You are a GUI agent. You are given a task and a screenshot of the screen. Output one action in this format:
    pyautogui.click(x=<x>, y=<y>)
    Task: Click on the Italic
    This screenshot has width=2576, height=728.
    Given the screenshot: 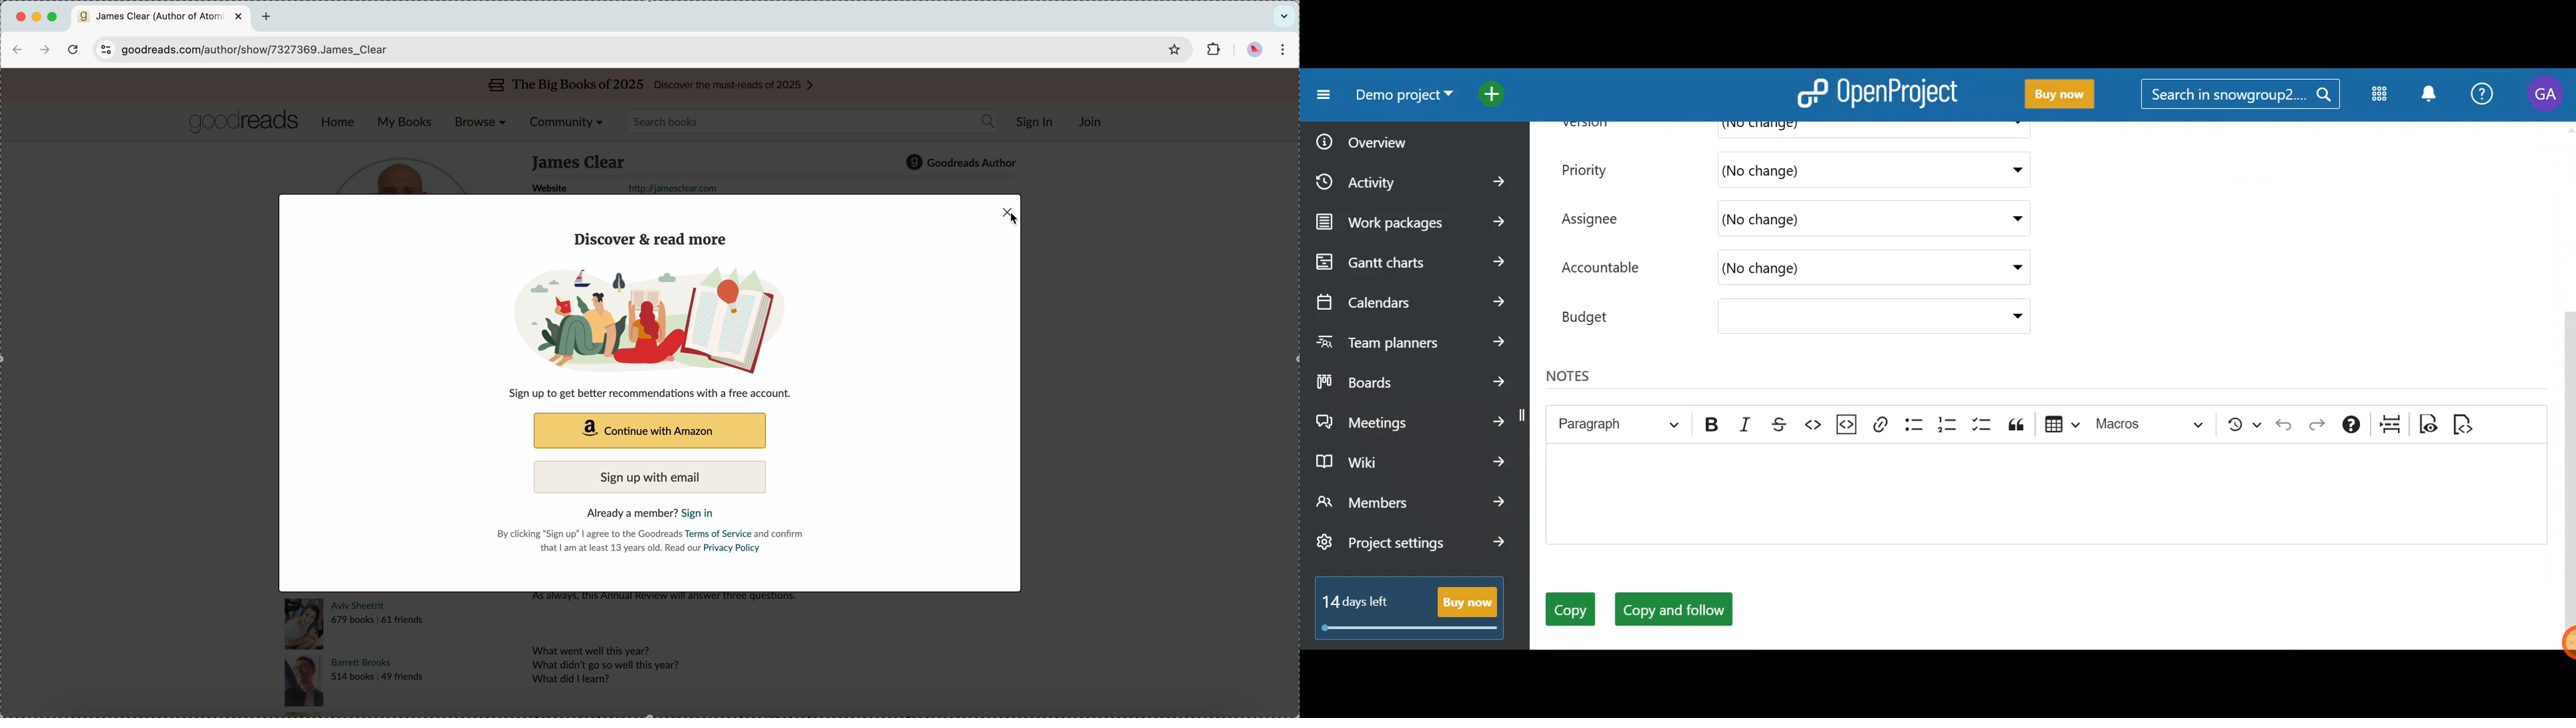 What is the action you would take?
    pyautogui.click(x=1751, y=426)
    